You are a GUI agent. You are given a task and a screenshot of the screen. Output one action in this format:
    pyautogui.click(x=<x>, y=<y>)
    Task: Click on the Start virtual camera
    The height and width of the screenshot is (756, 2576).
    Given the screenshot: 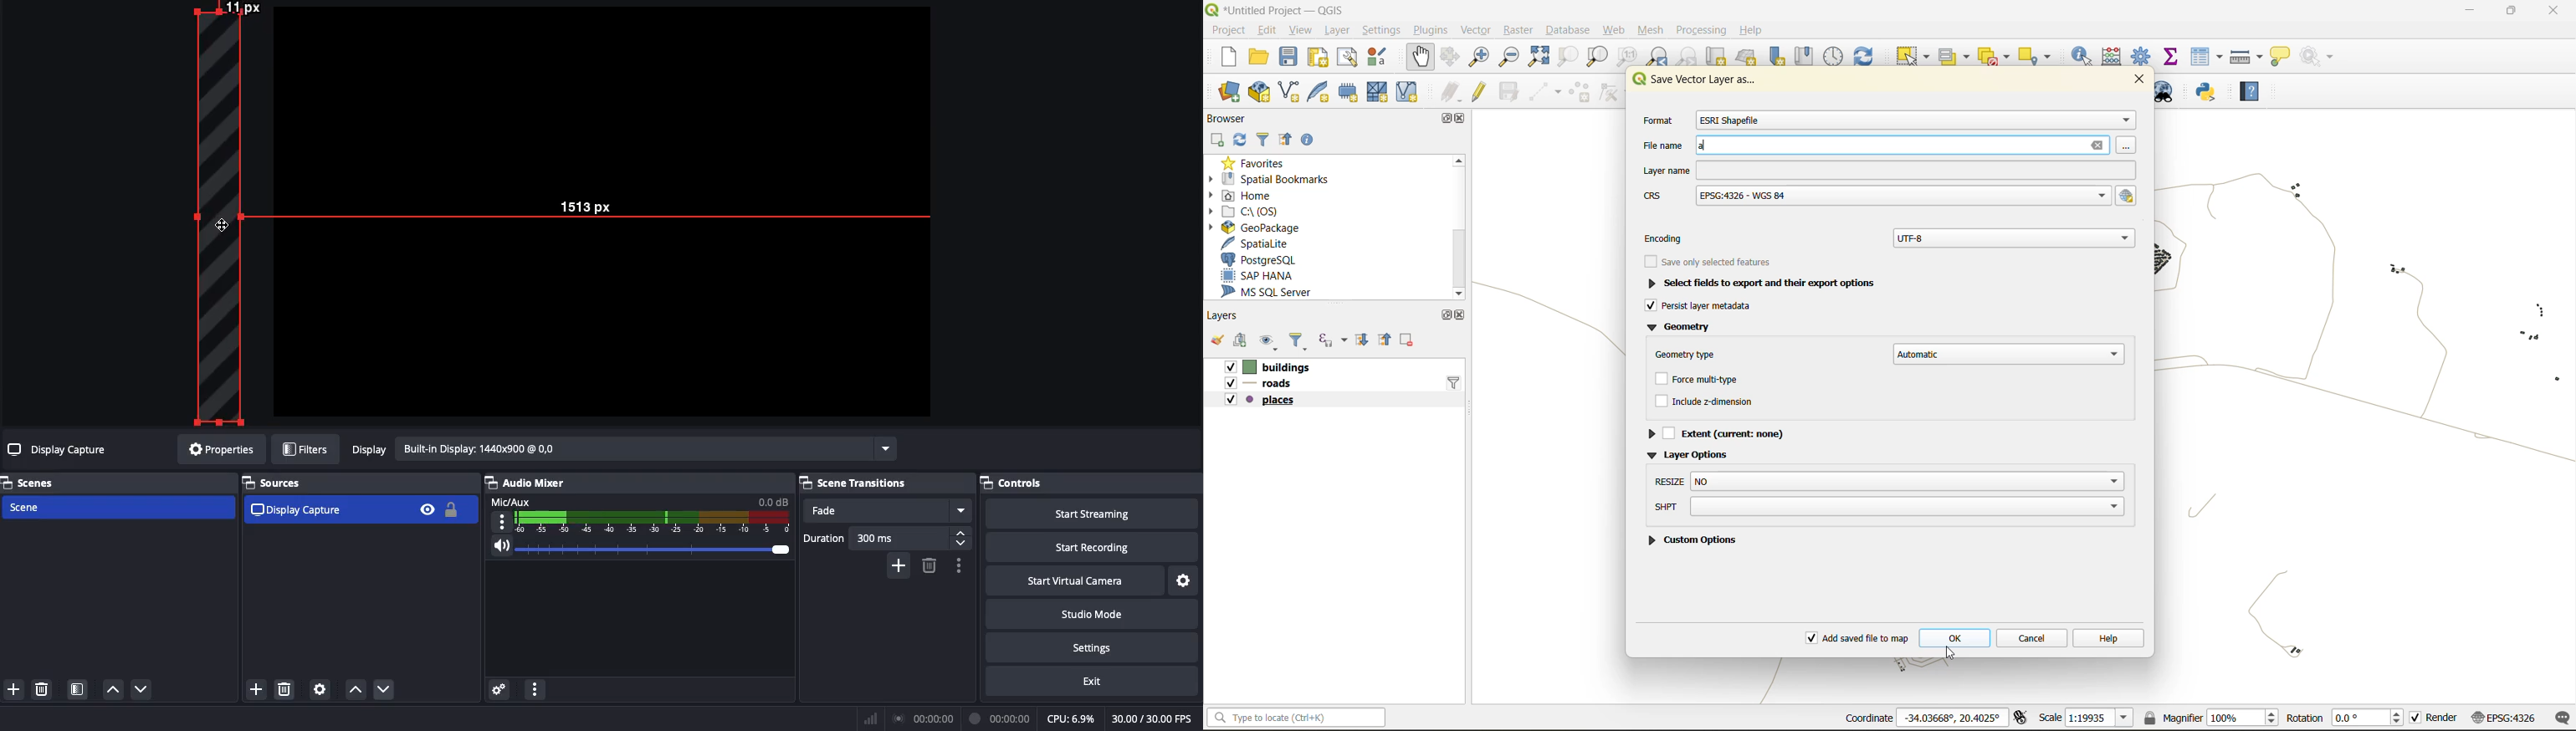 What is the action you would take?
    pyautogui.click(x=1077, y=579)
    